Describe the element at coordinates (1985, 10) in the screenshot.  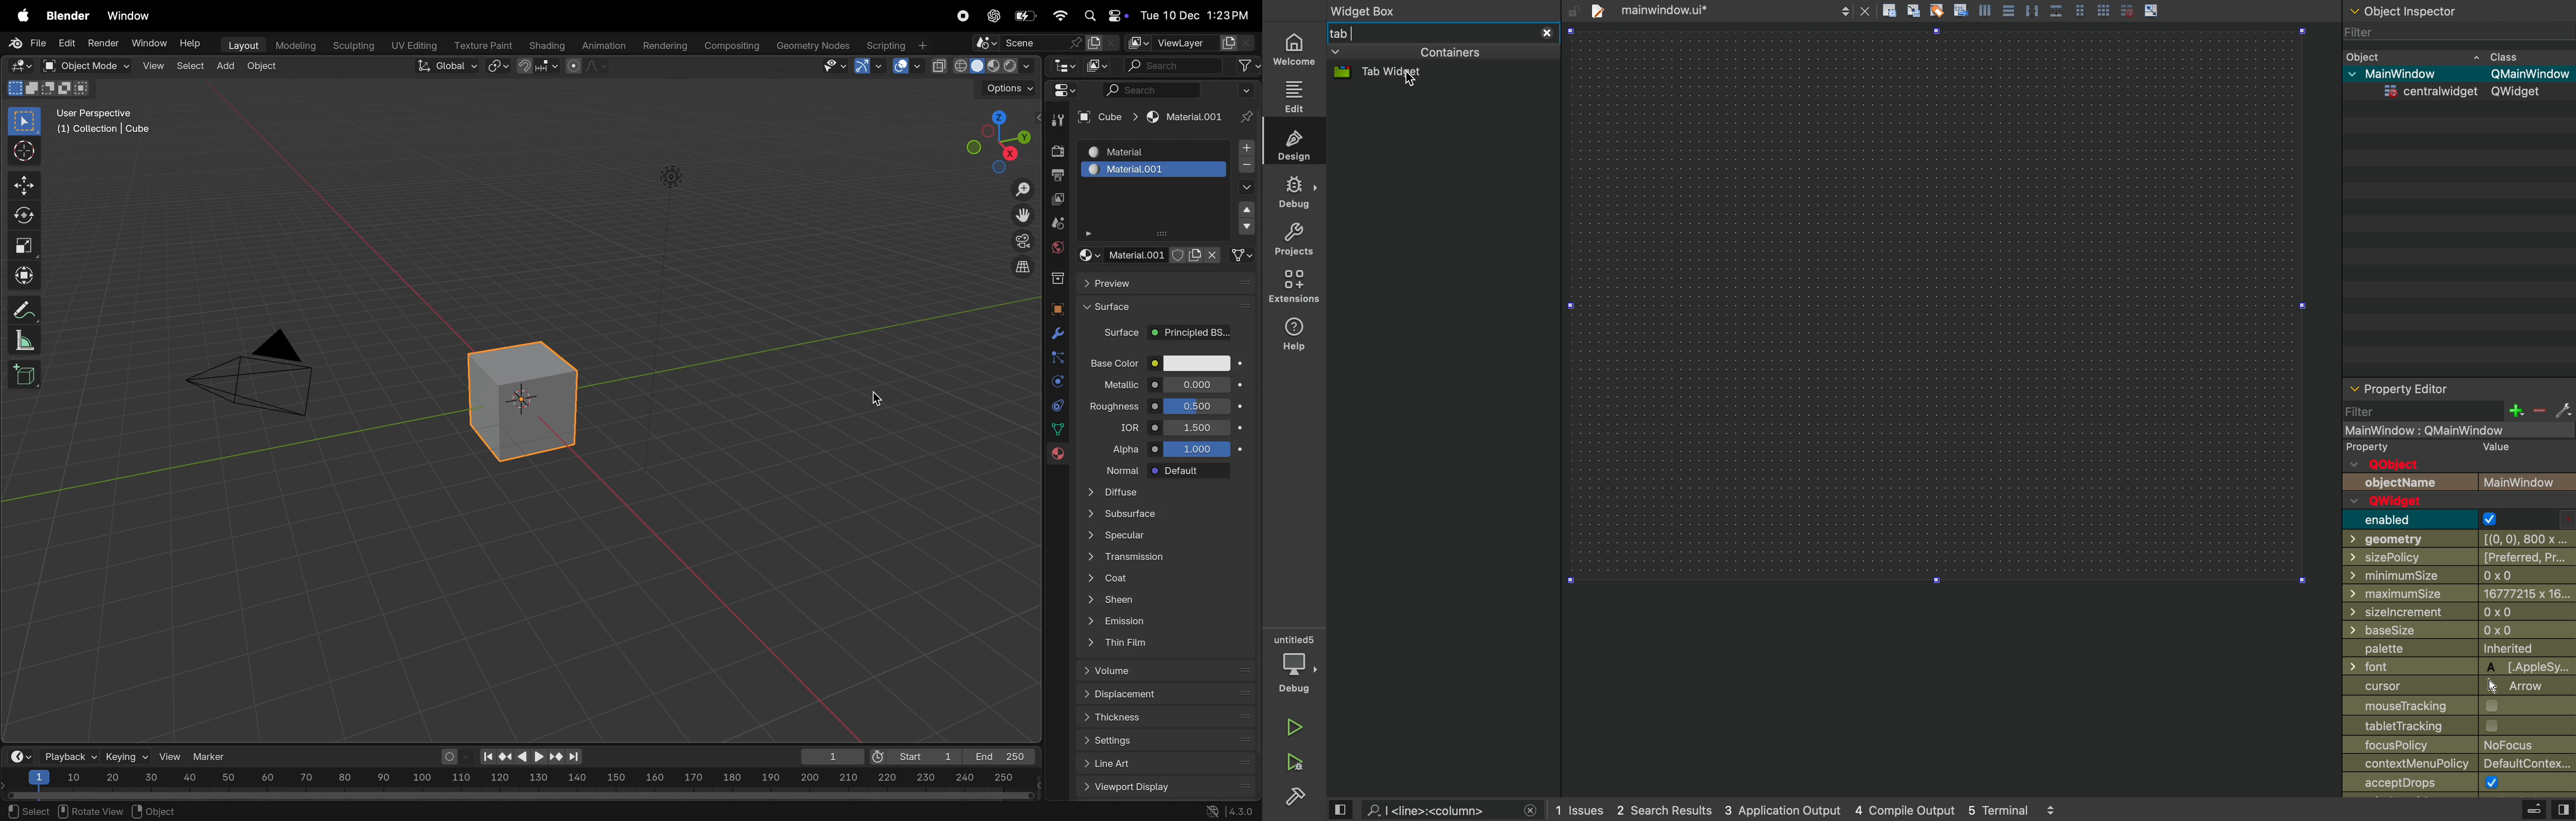
I see `align left` at that location.